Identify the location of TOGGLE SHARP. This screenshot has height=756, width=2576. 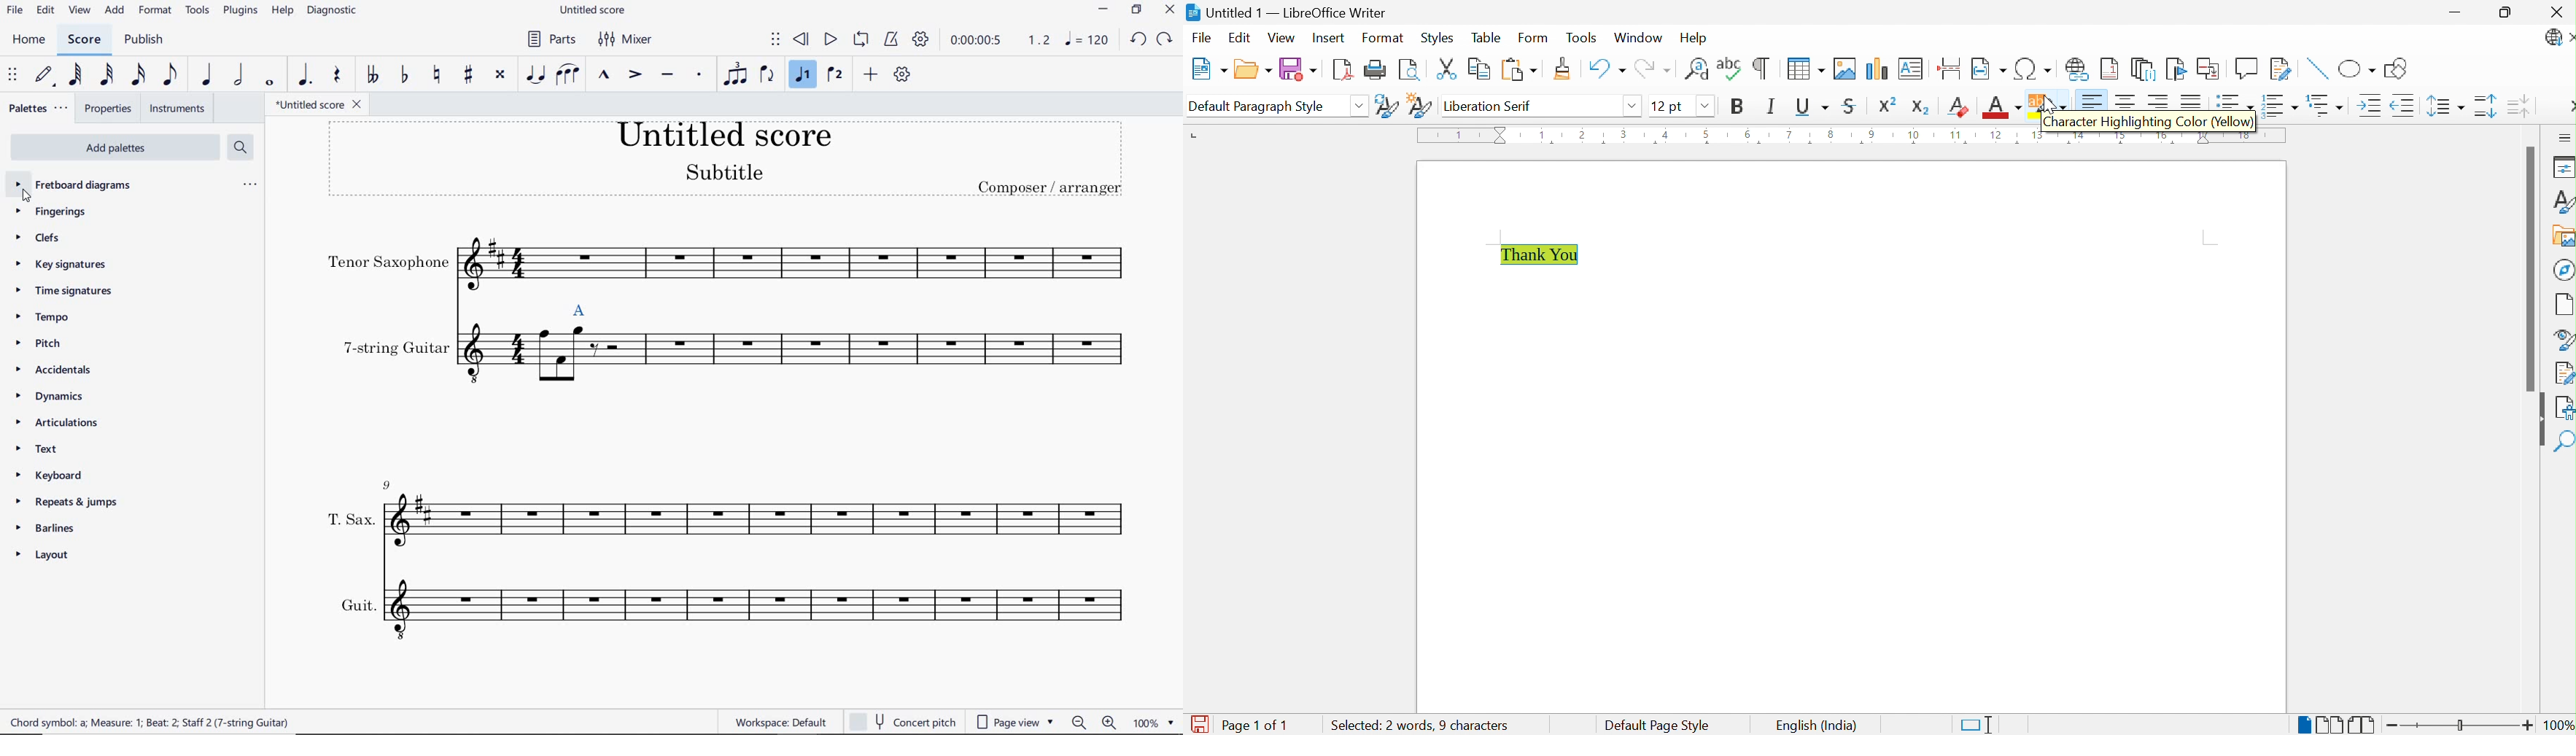
(468, 76).